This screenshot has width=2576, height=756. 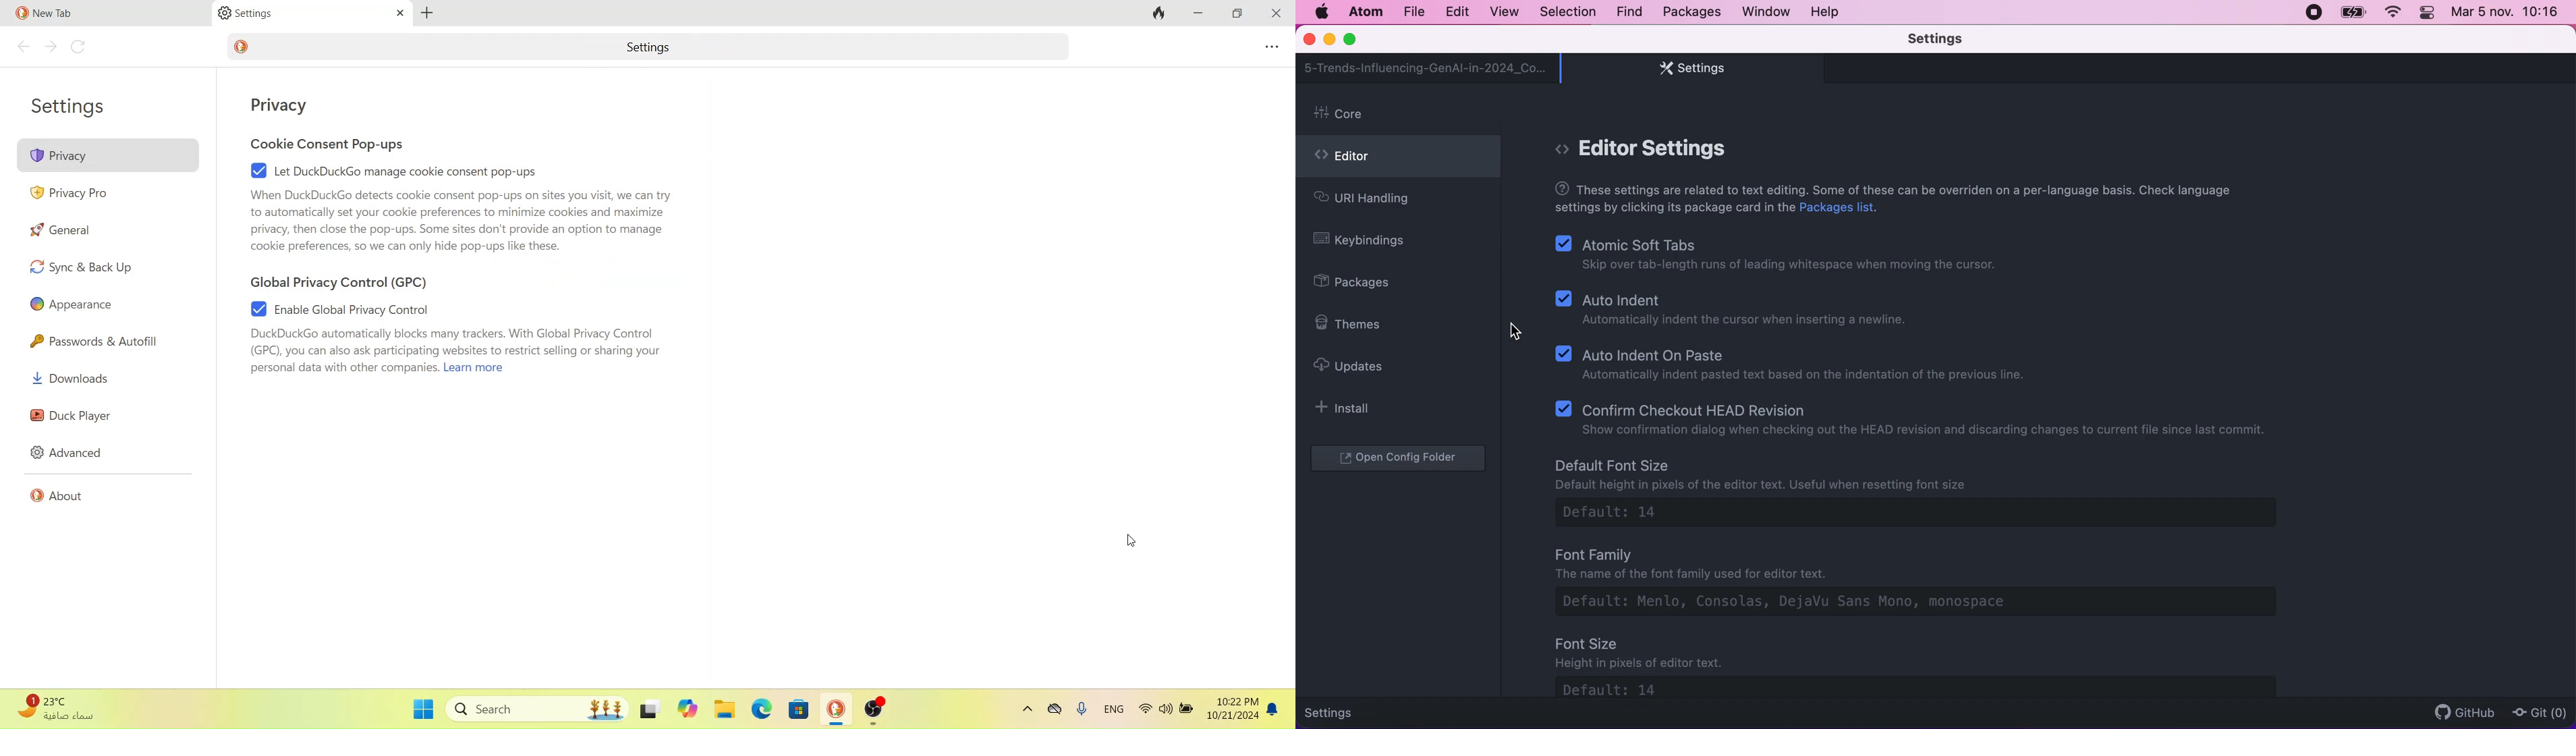 What do you see at coordinates (1659, 149) in the screenshot?
I see `editor settings` at bounding box center [1659, 149].